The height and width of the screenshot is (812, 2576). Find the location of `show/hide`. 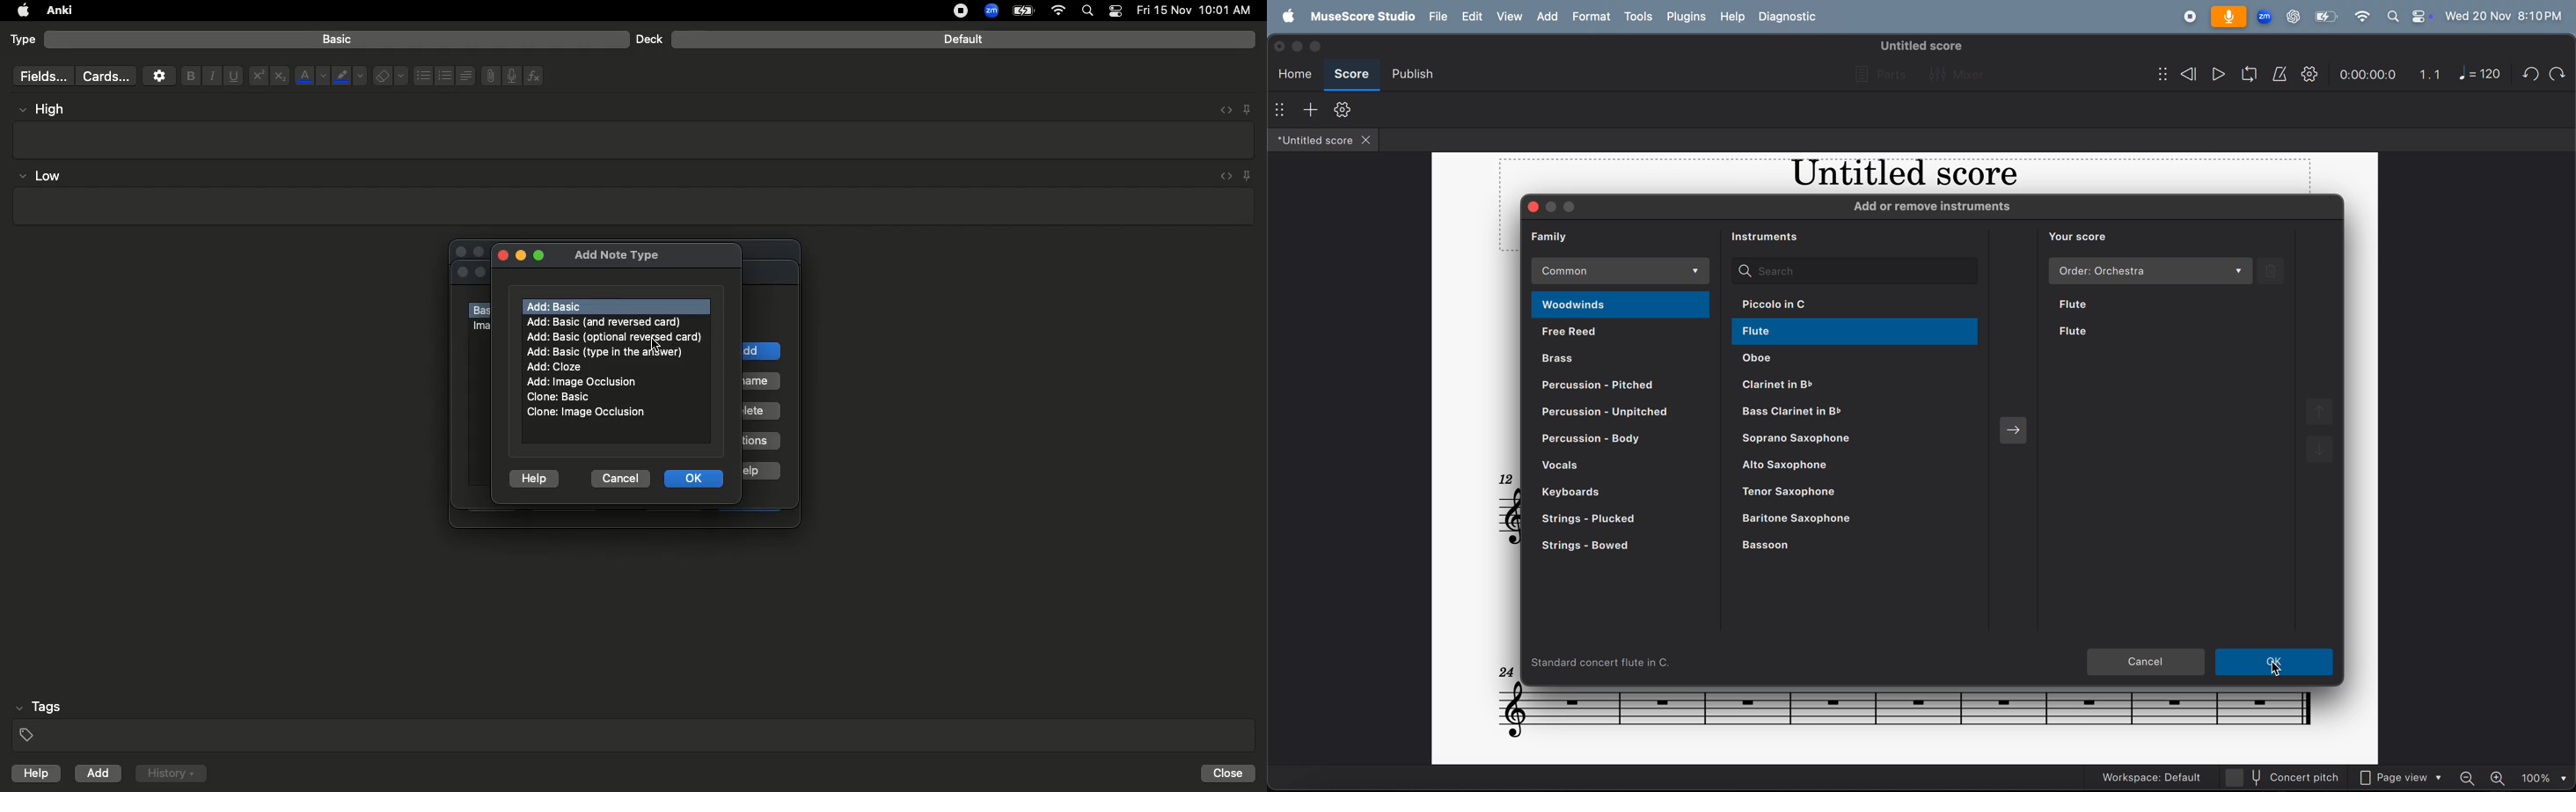

show/hide is located at coordinates (2155, 72).